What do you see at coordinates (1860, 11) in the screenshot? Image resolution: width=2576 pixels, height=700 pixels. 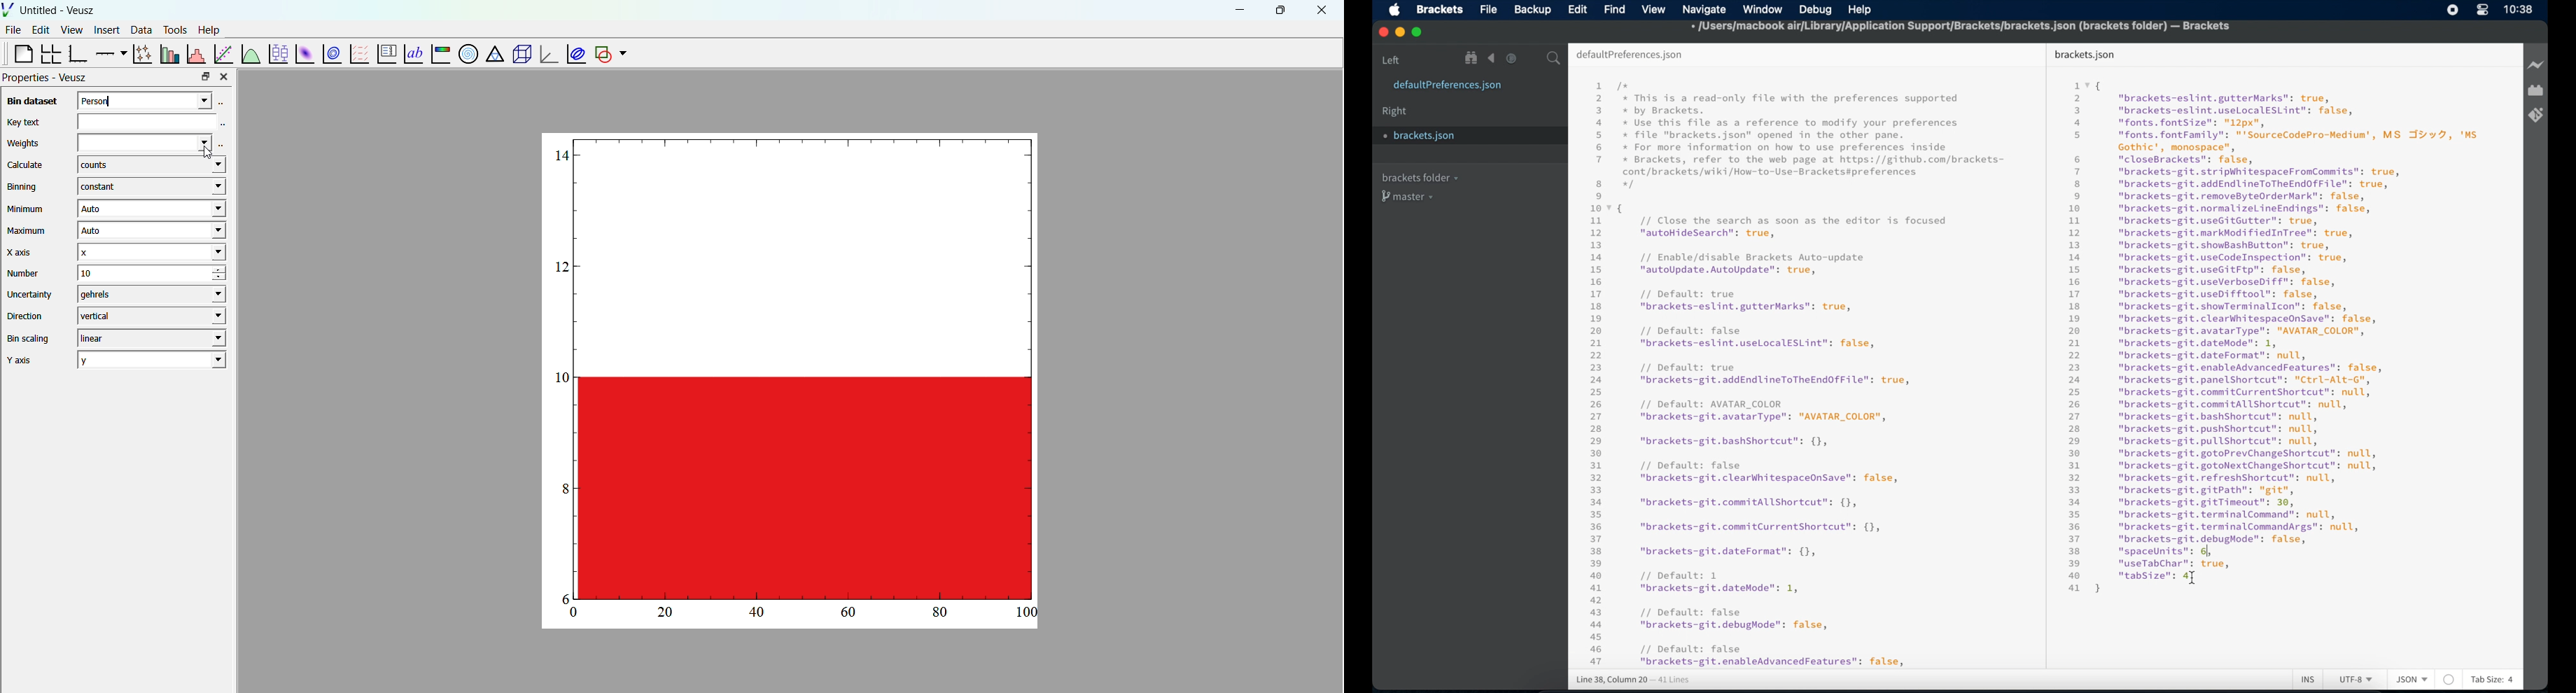 I see `help` at bounding box center [1860, 11].